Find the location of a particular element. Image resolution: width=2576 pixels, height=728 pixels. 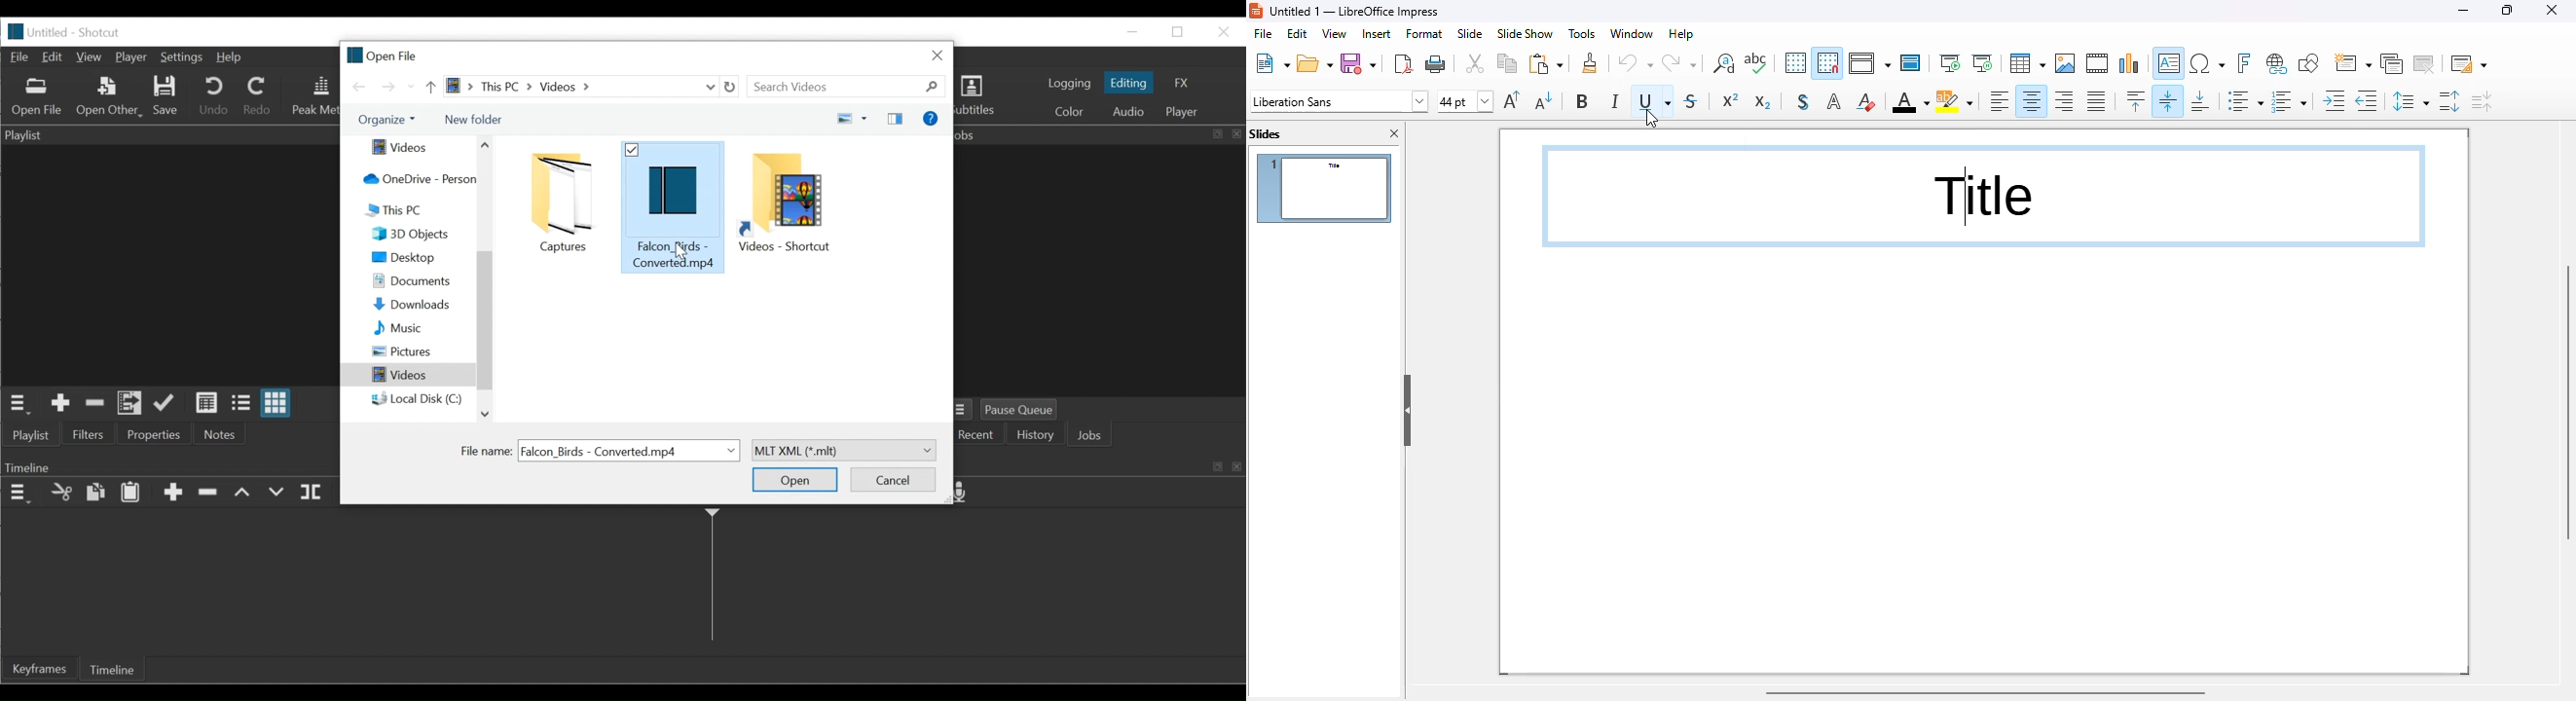

view is located at coordinates (1334, 34).